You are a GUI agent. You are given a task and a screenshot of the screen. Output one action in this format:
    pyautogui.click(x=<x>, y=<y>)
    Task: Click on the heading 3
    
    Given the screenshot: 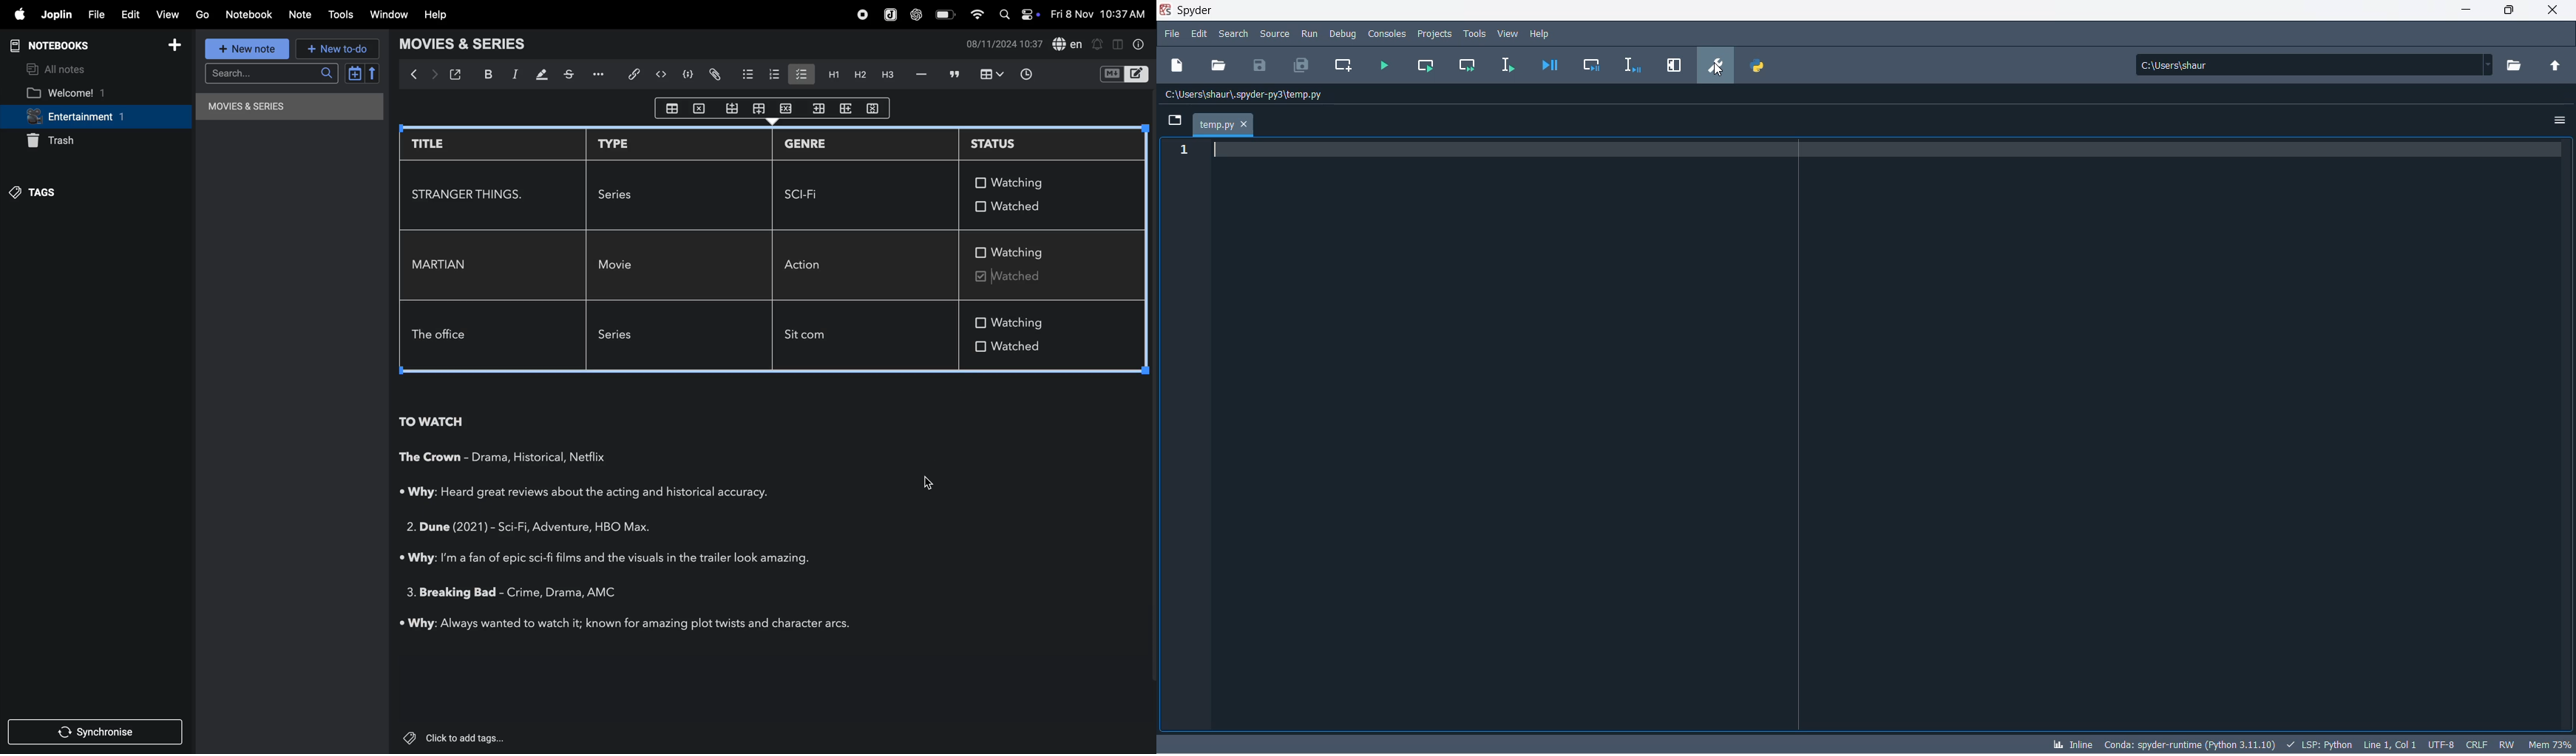 What is the action you would take?
    pyautogui.click(x=885, y=77)
    